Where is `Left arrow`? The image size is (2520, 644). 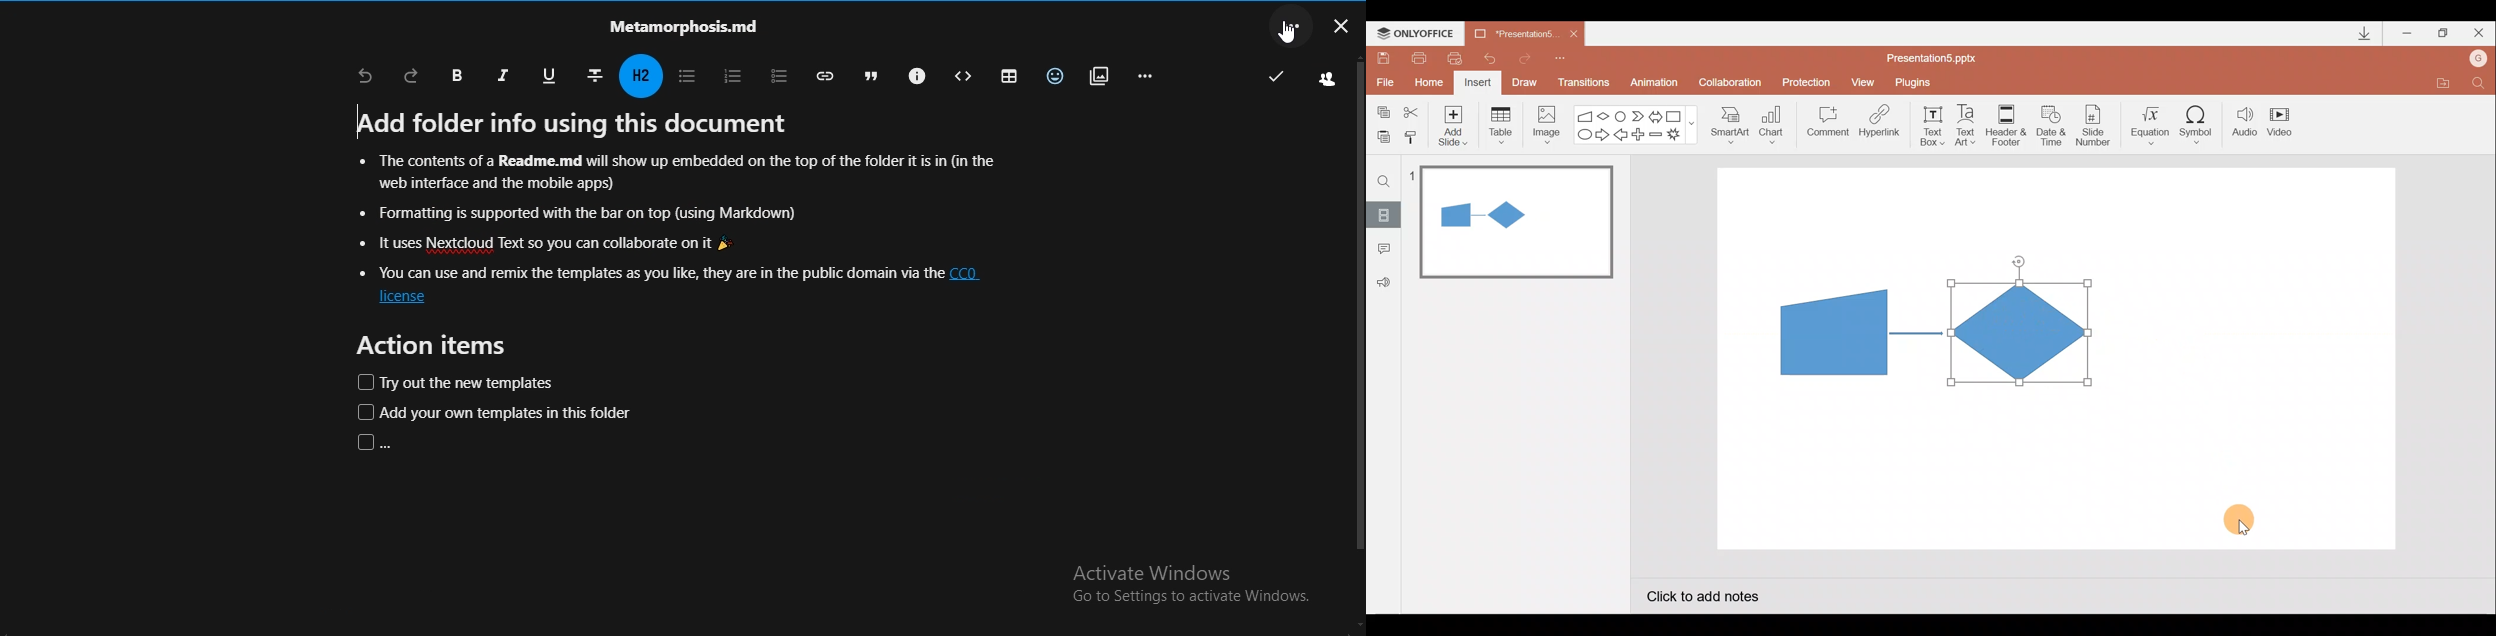
Left arrow is located at coordinates (1622, 136).